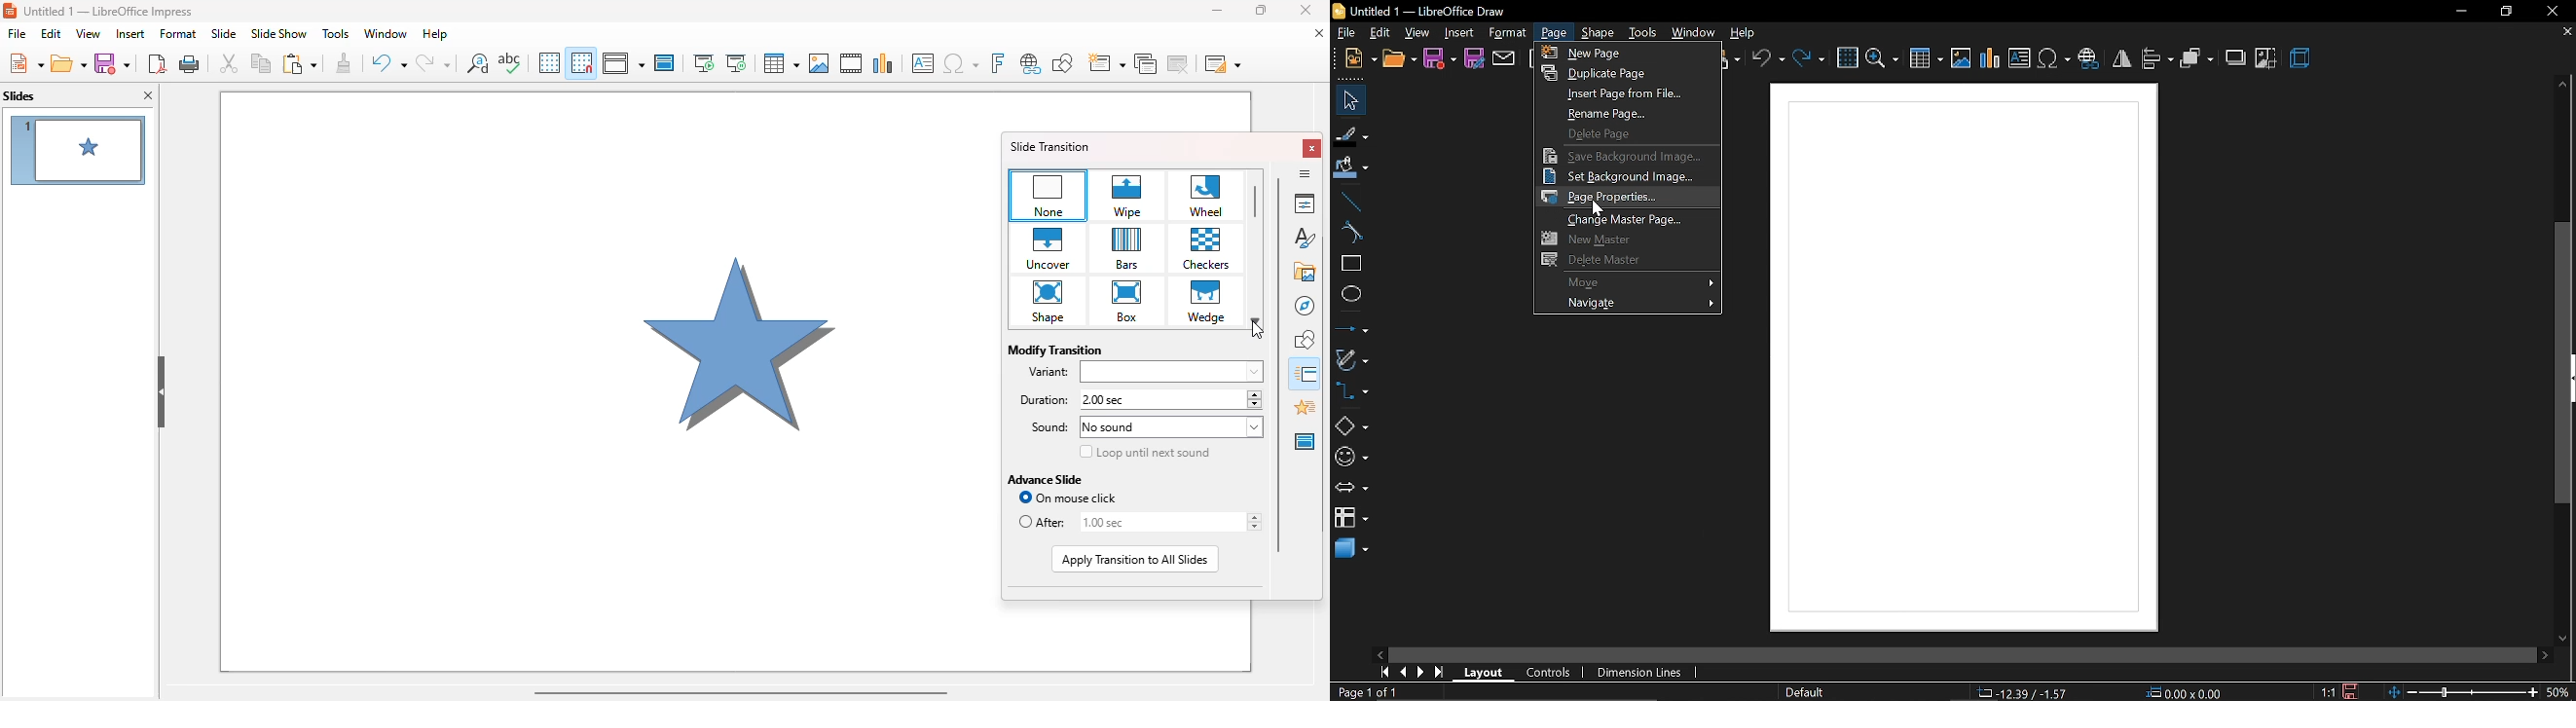 Image resolution: width=2576 pixels, height=728 pixels. Describe the element at coordinates (279, 33) in the screenshot. I see `slide show` at that location.